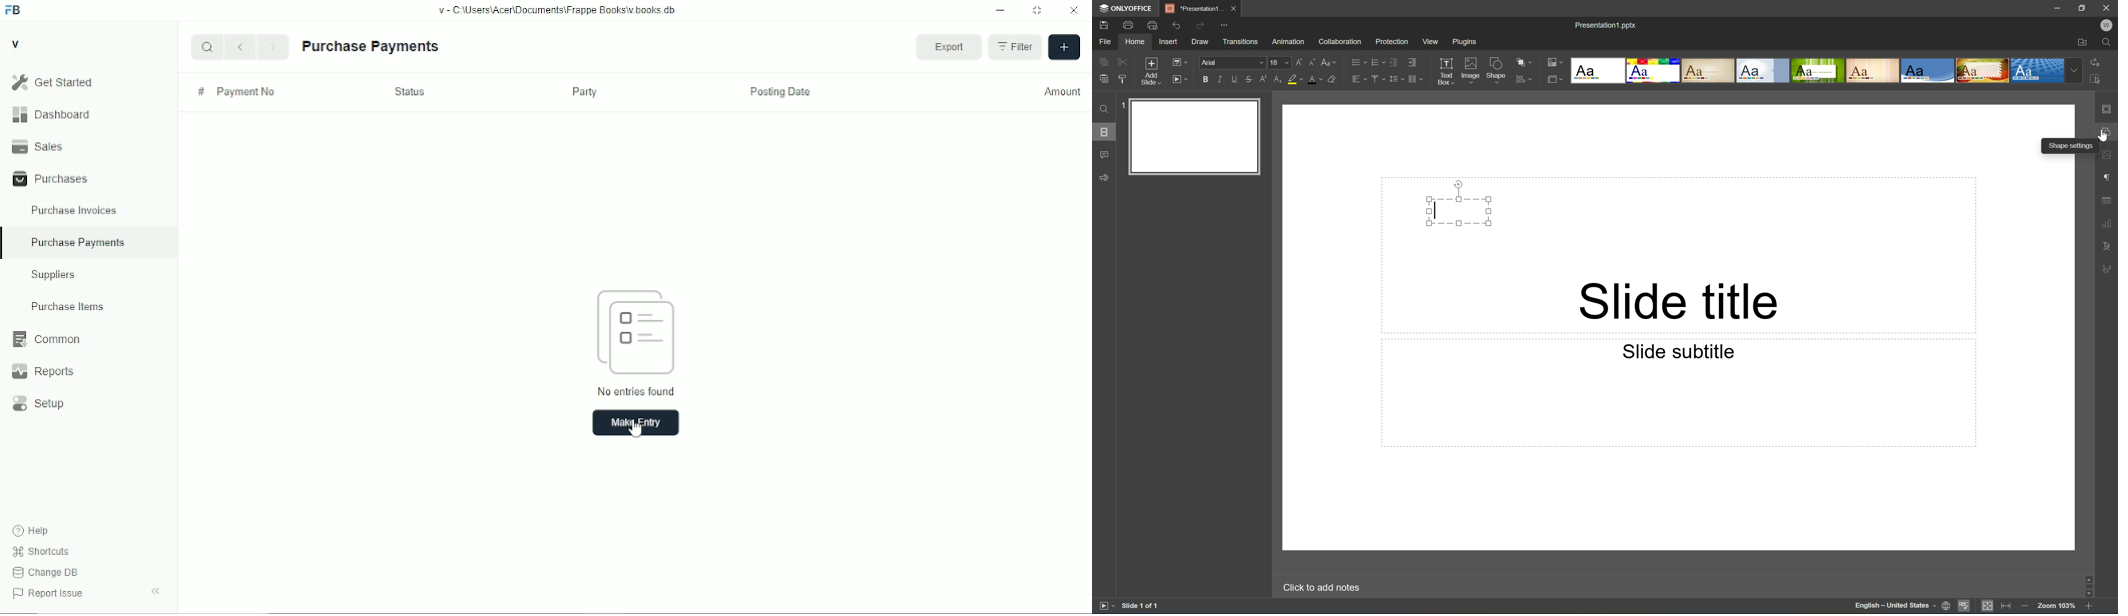 Image resolution: width=2128 pixels, height=616 pixels. I want to click on Export, so click(949, 47).